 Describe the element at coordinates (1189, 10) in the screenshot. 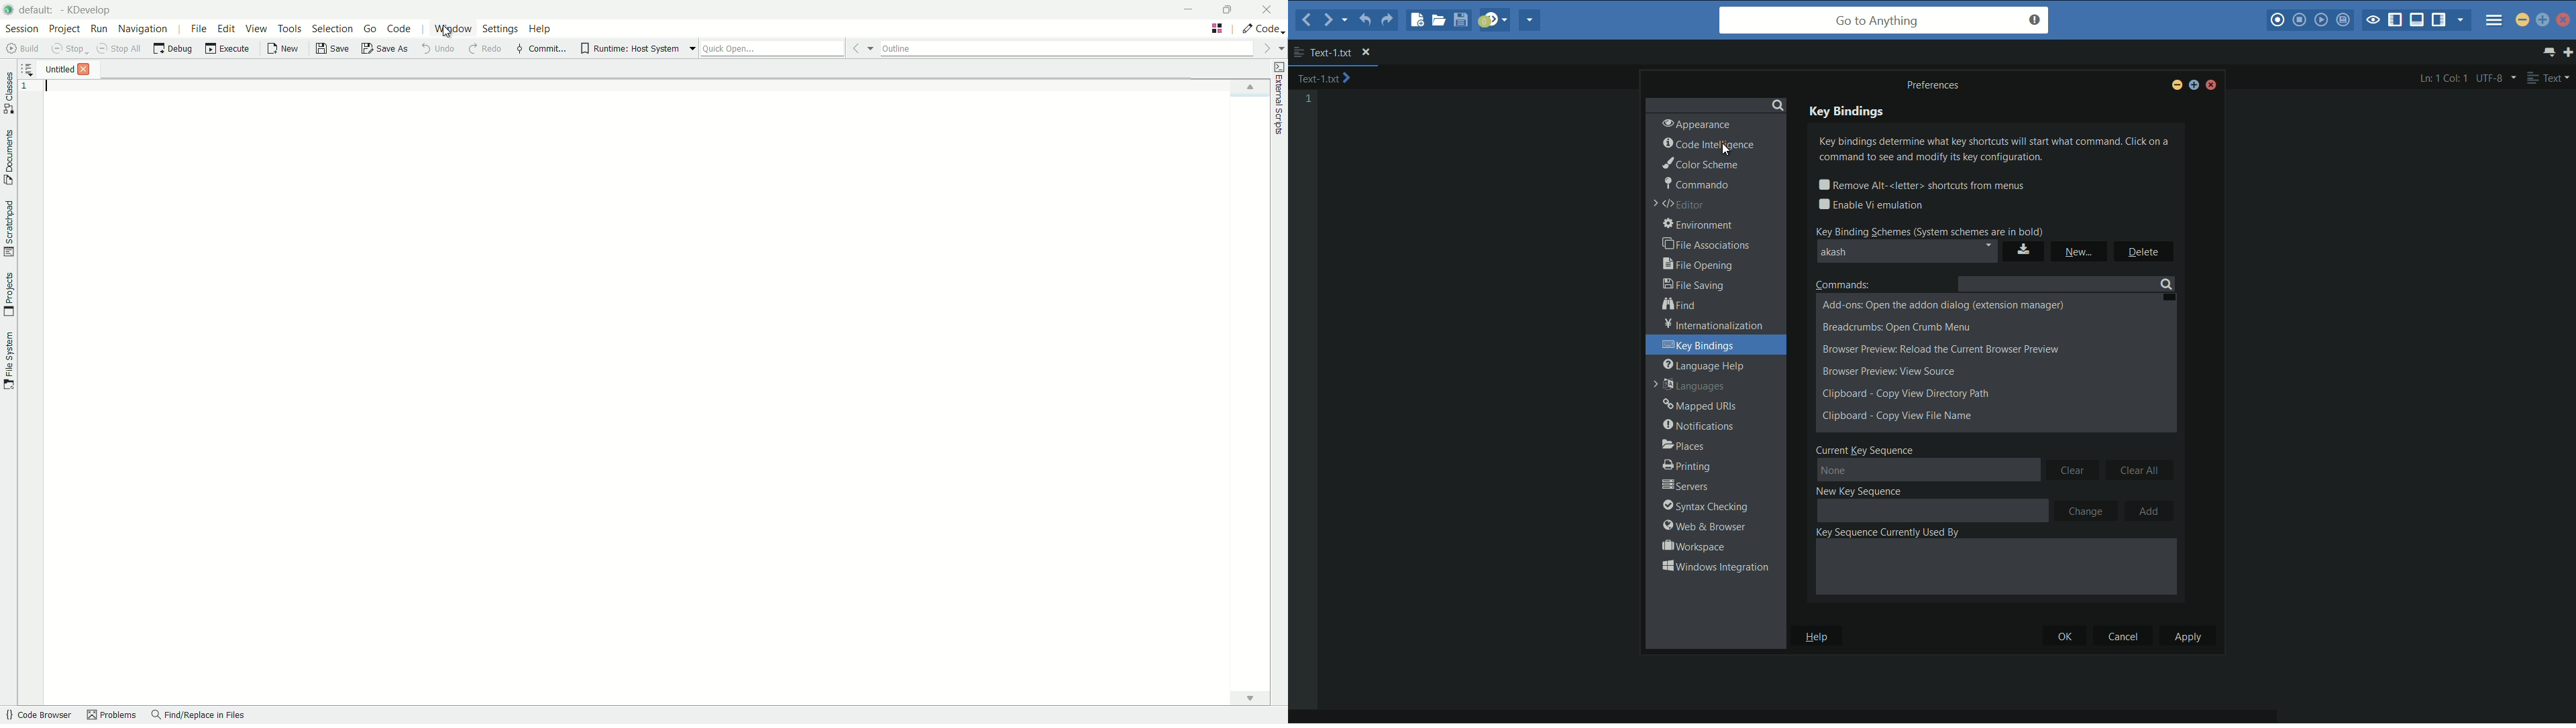

I see `minimize` at that location.